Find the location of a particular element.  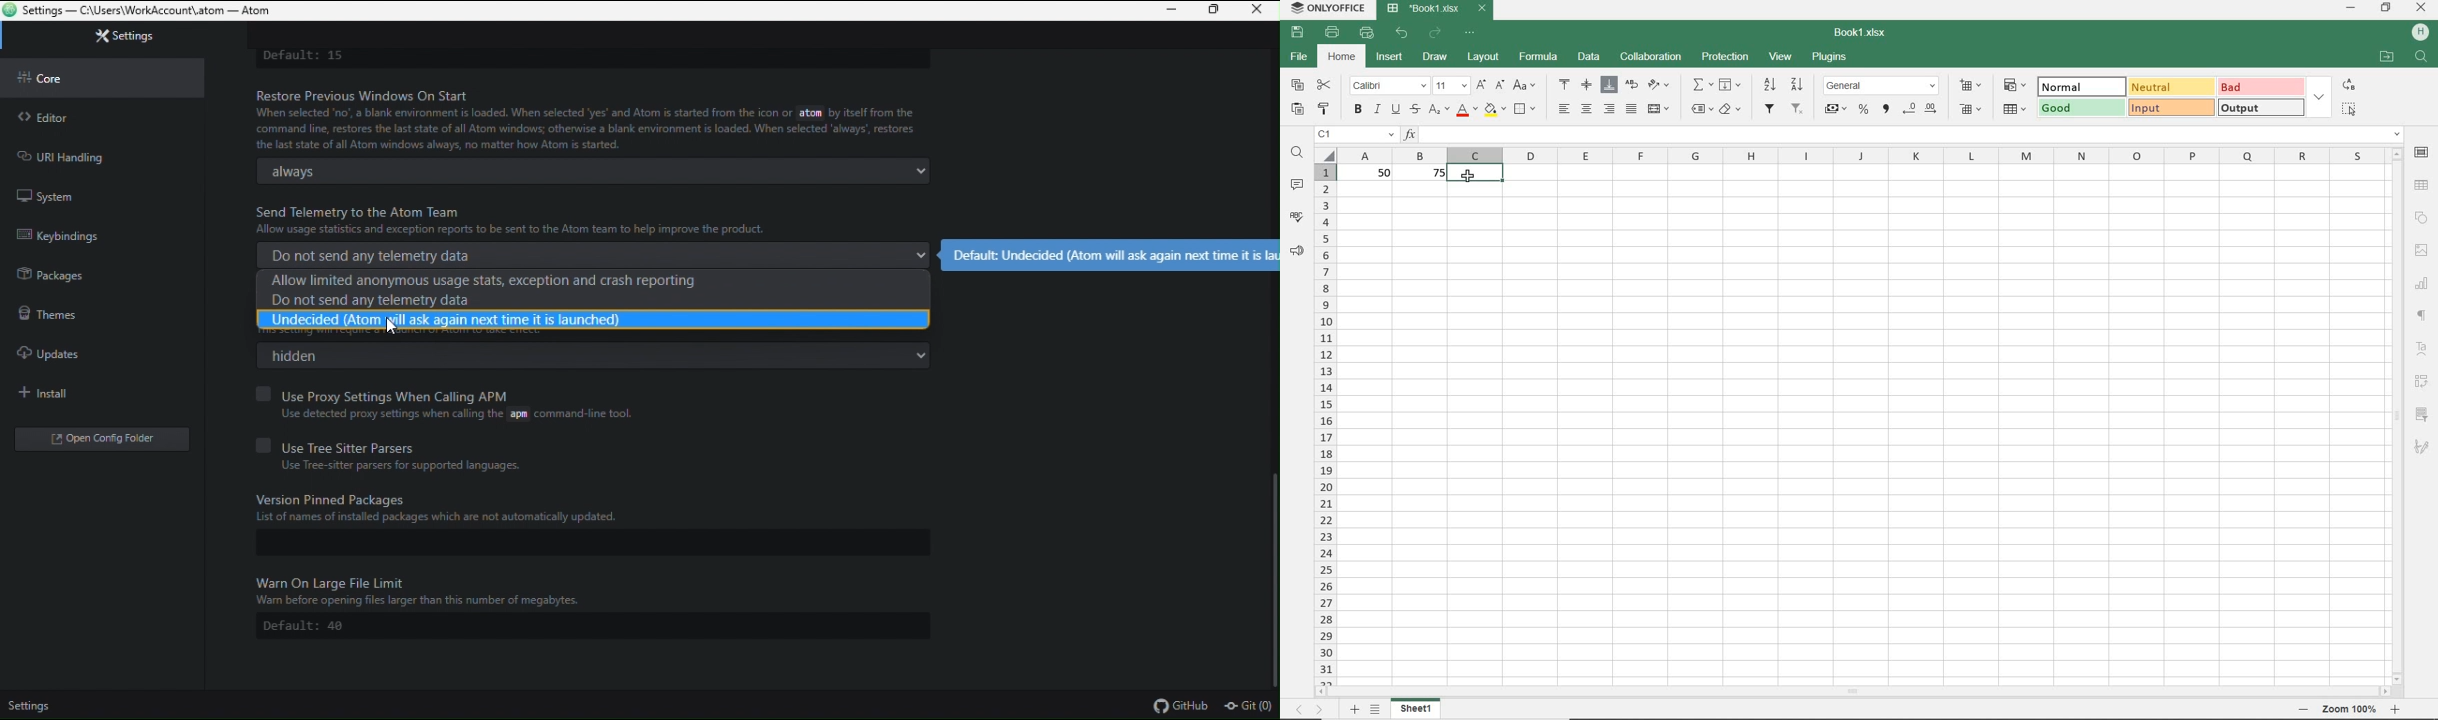

find is located at coordinates (1297, 154).